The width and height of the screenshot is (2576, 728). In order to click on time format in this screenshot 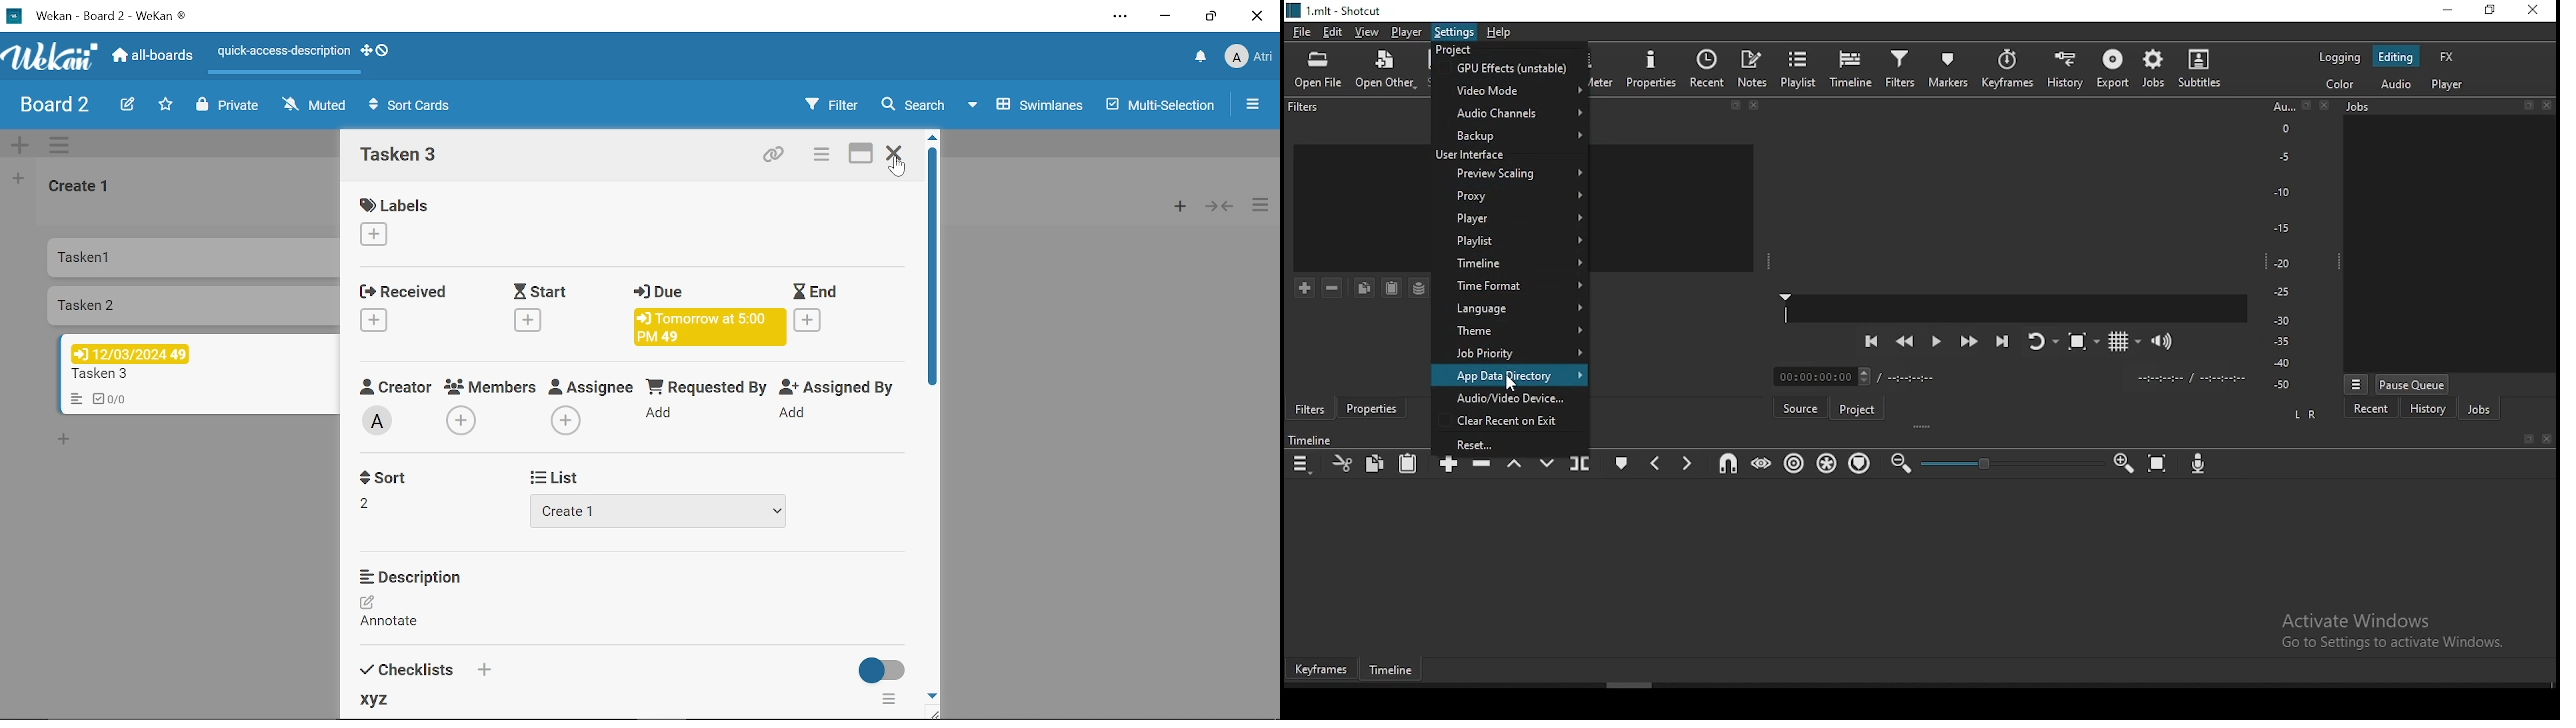, I will do `click(1511, 287)`.